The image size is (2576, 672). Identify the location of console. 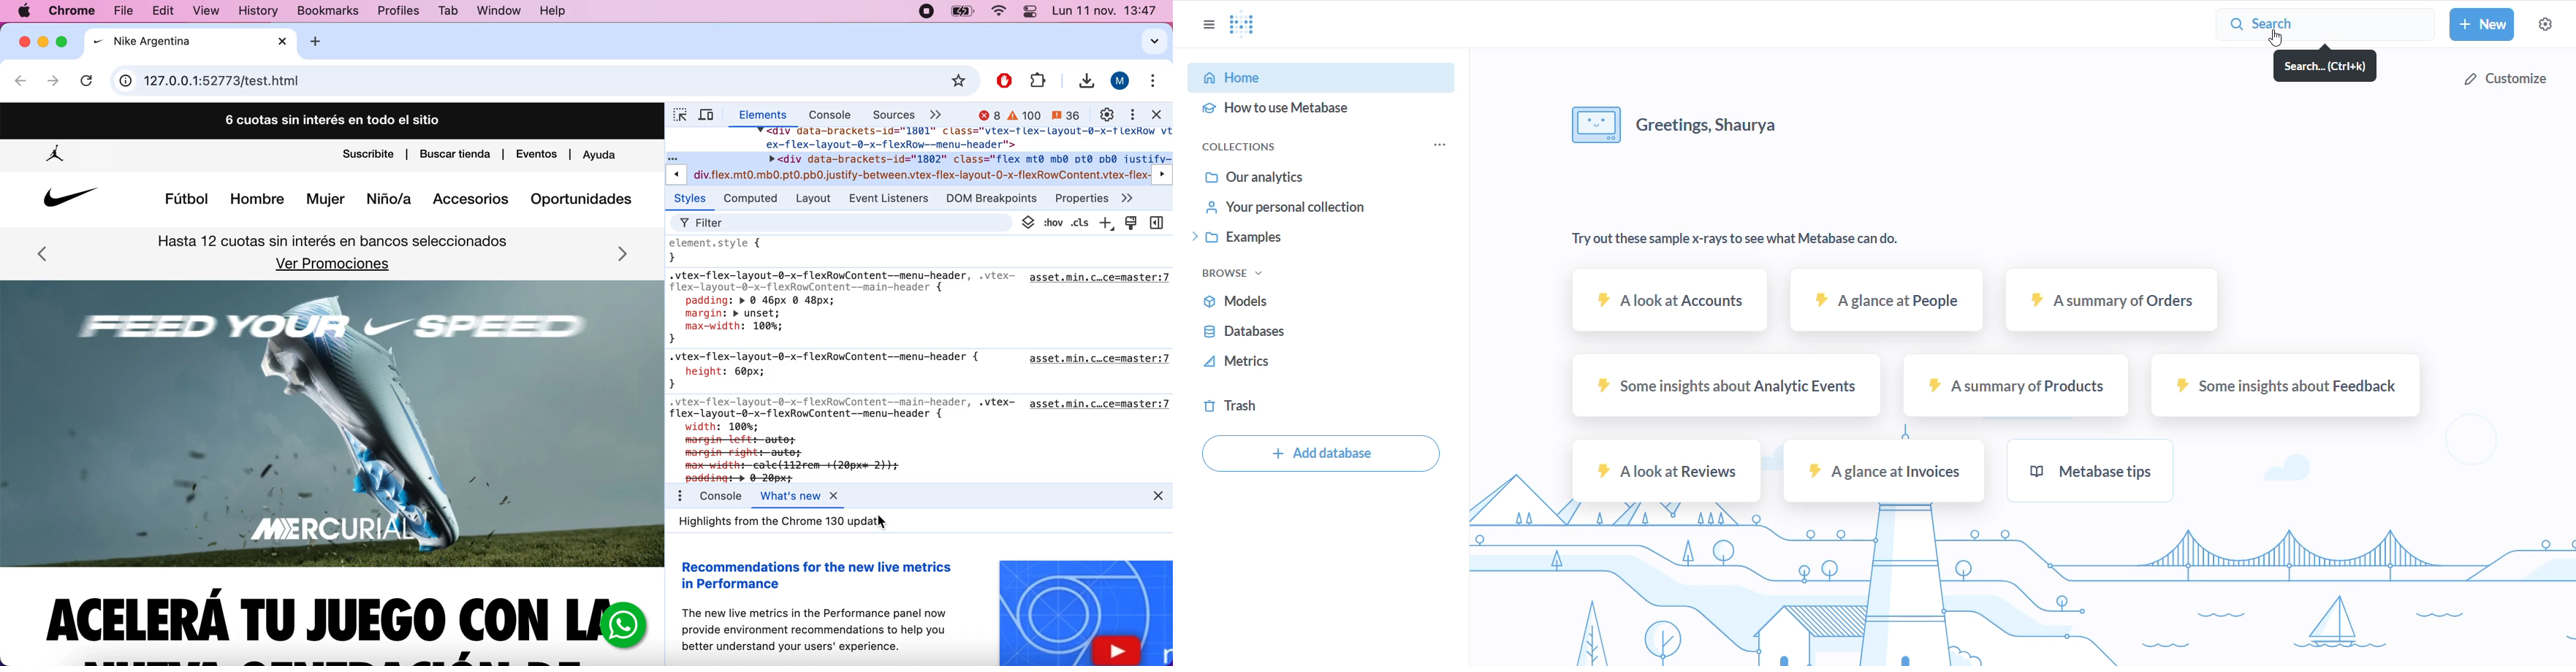
(824, 116).